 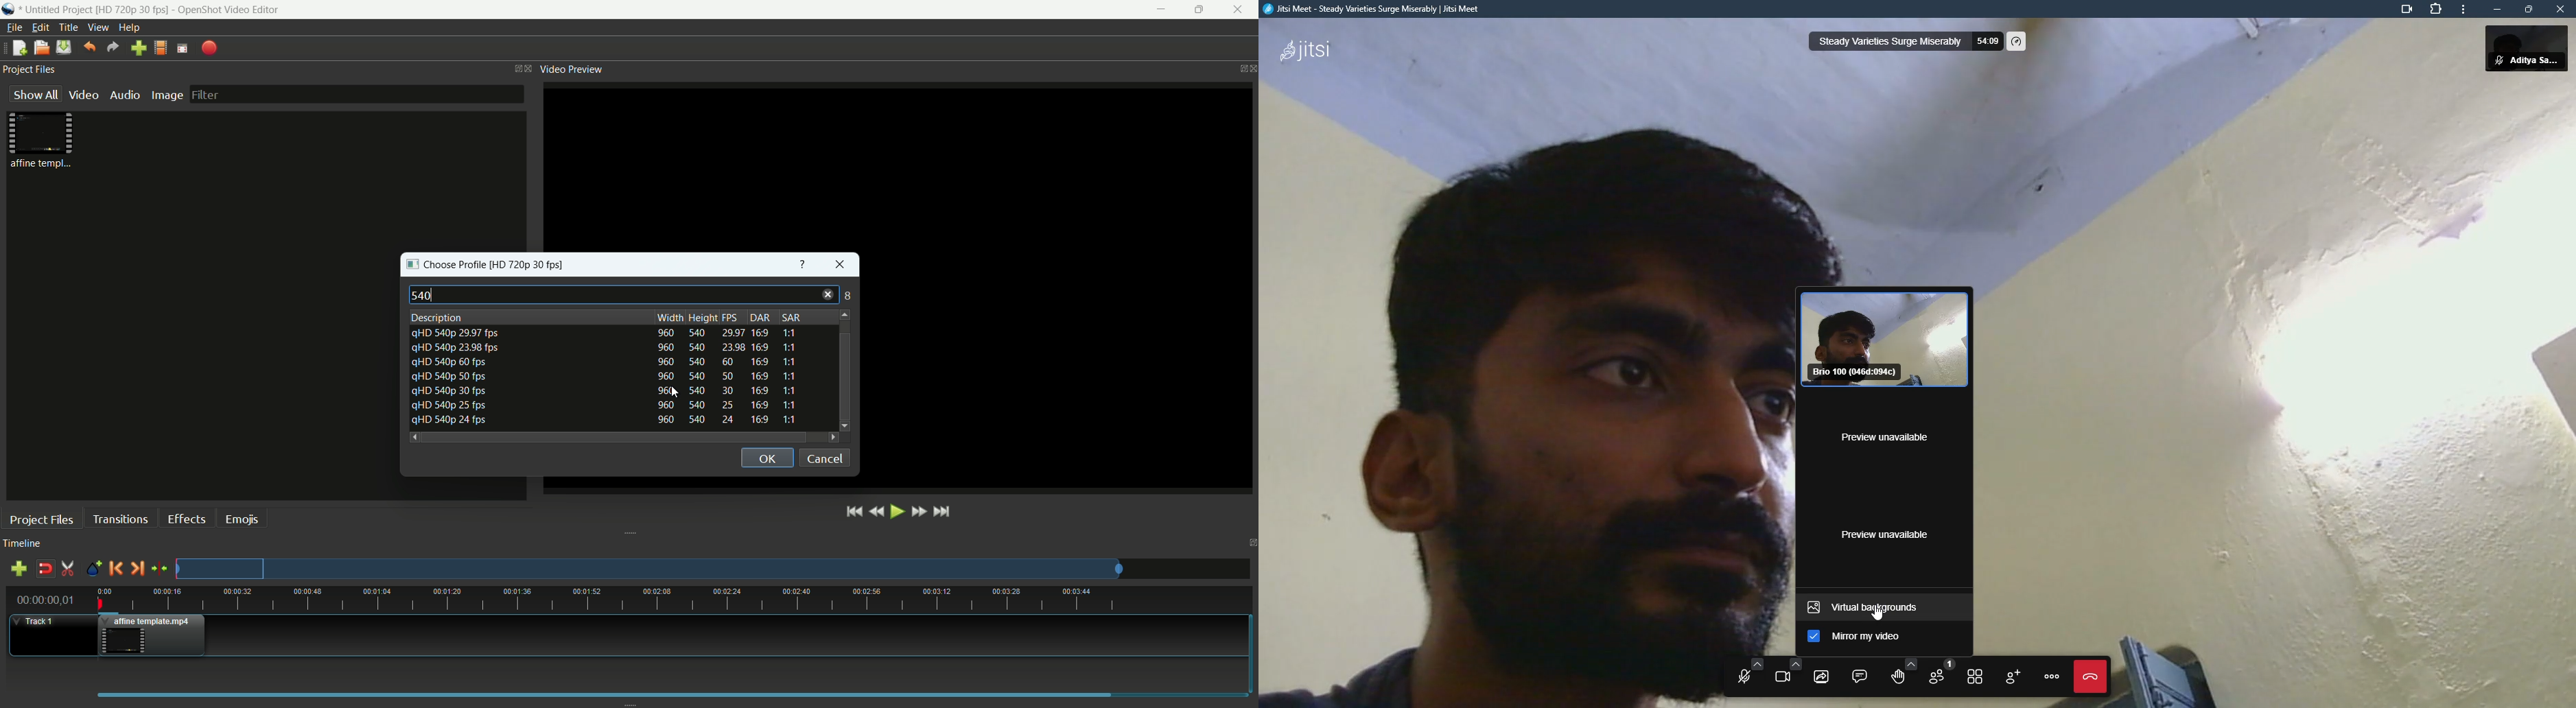 I want to click on jitsi, so click(x=1374, y=12).